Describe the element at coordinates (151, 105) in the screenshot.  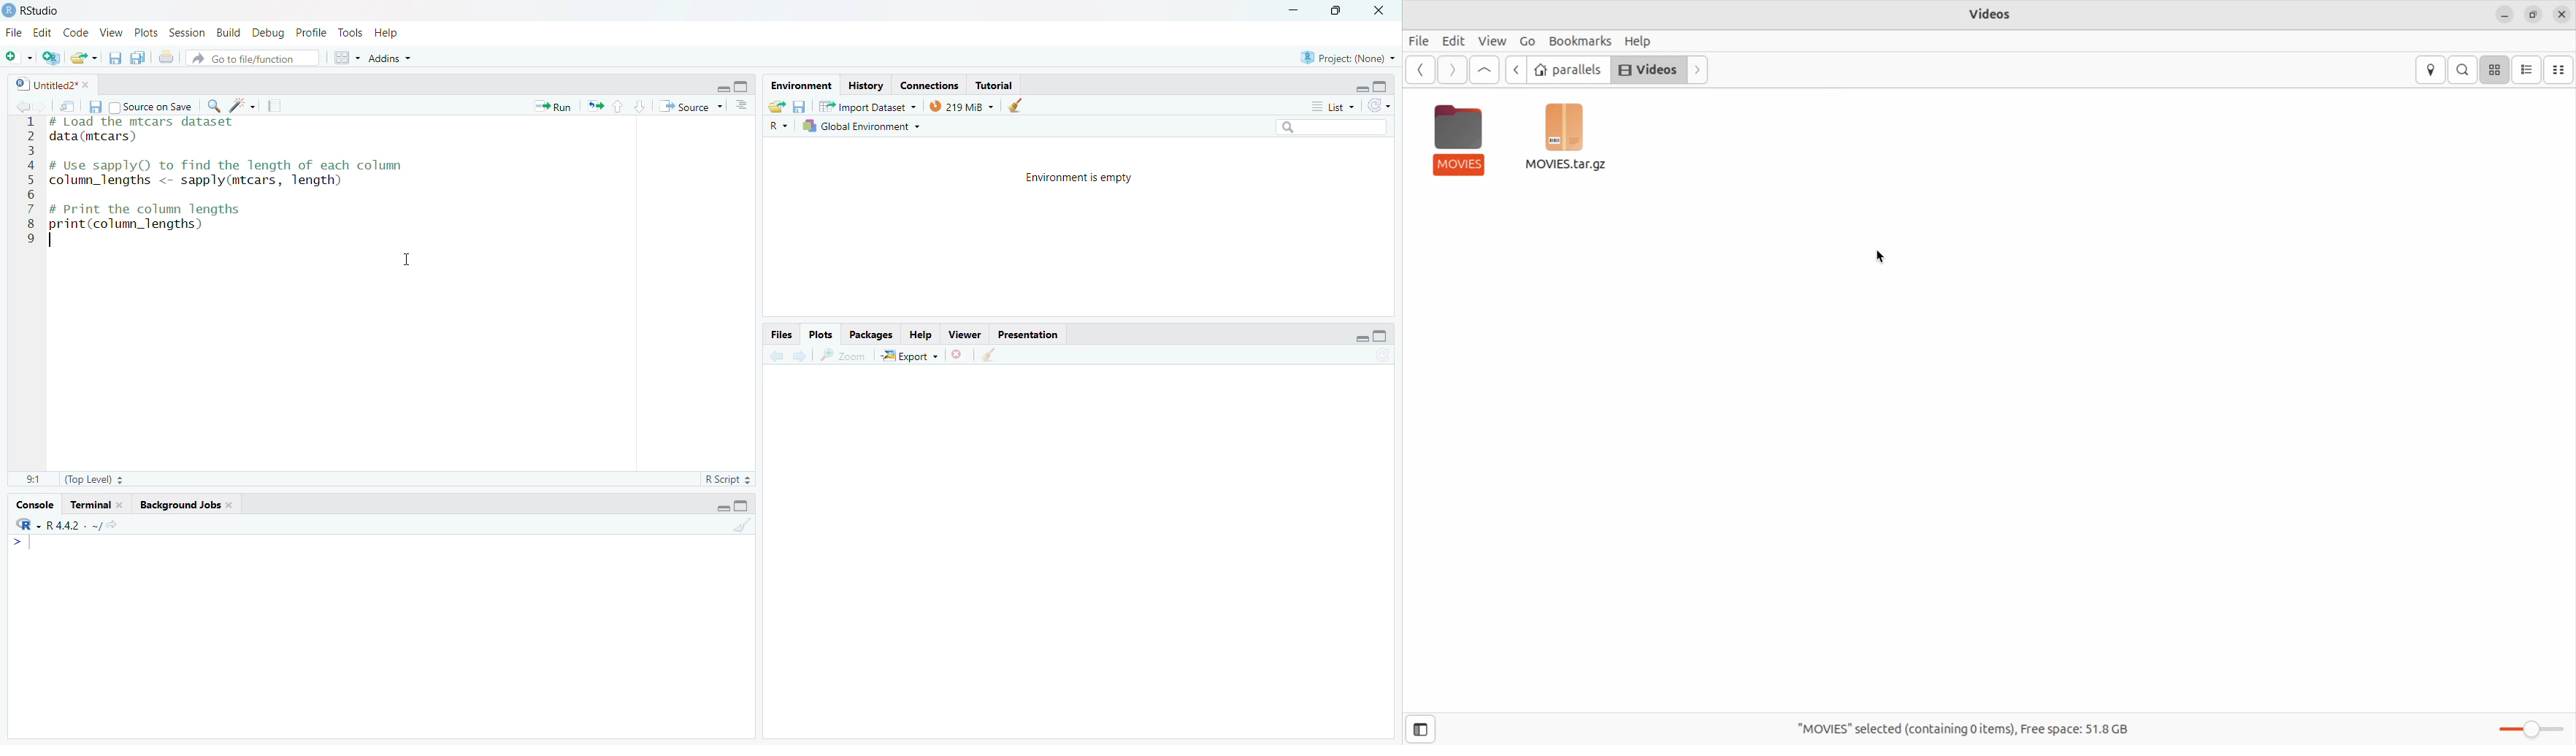
I see `Source on Save` at that location.